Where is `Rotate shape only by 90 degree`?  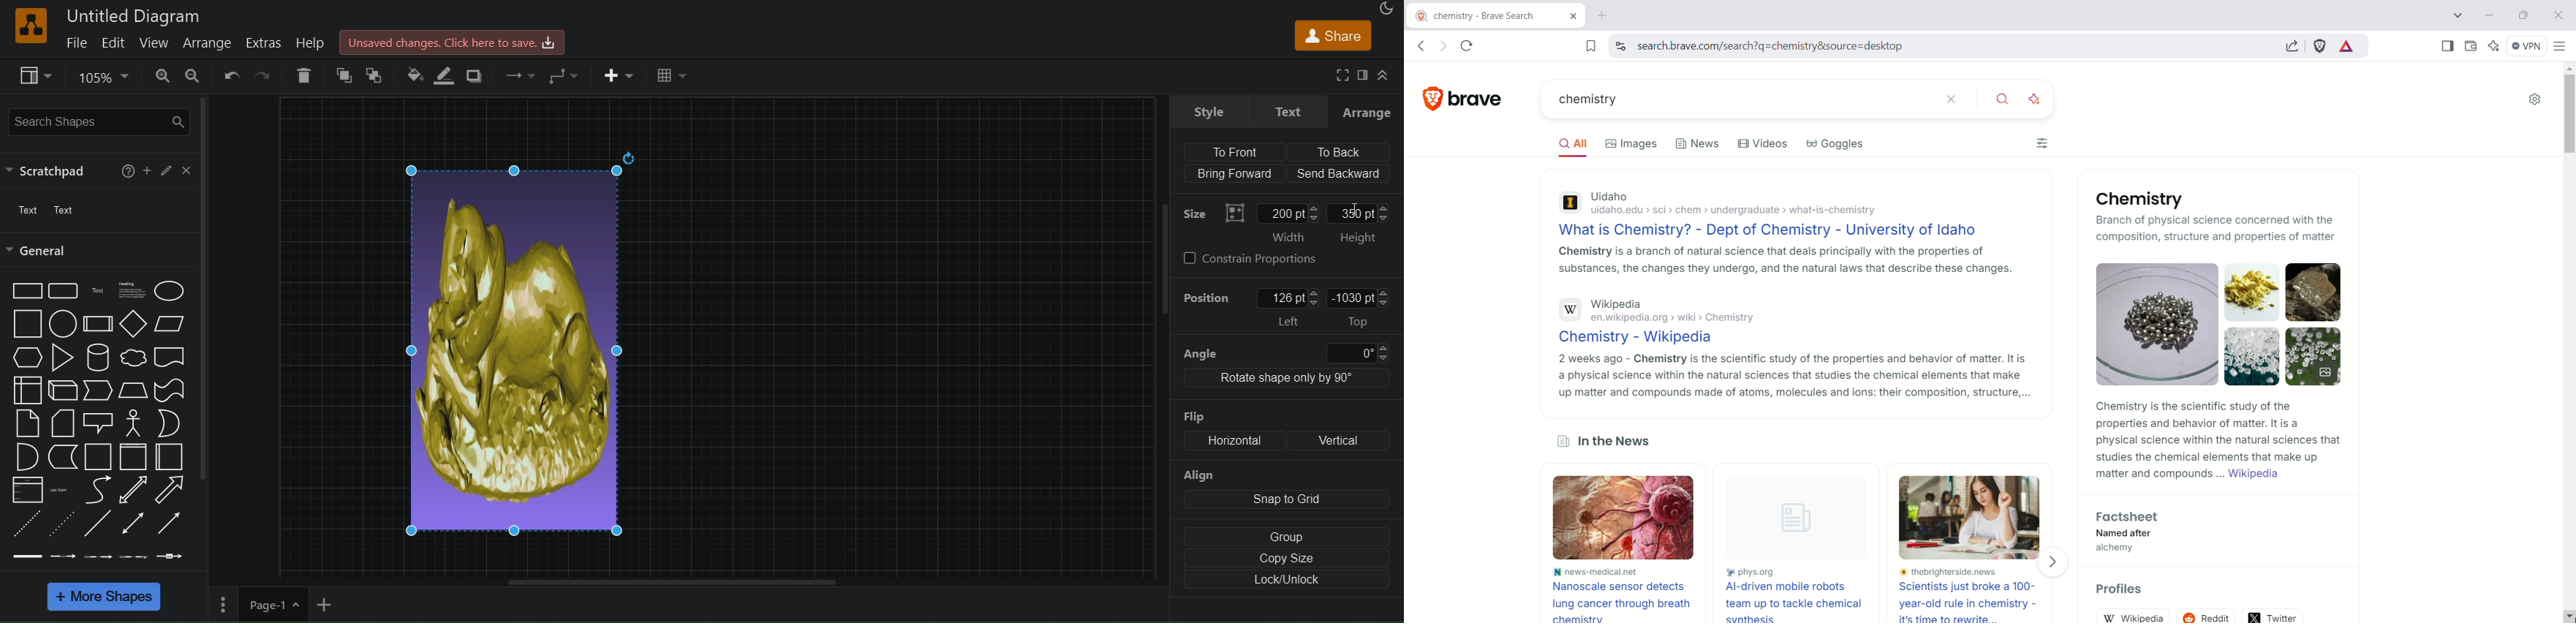
Rotate shape only by 90 degree is located at coordinates (1285, 380).